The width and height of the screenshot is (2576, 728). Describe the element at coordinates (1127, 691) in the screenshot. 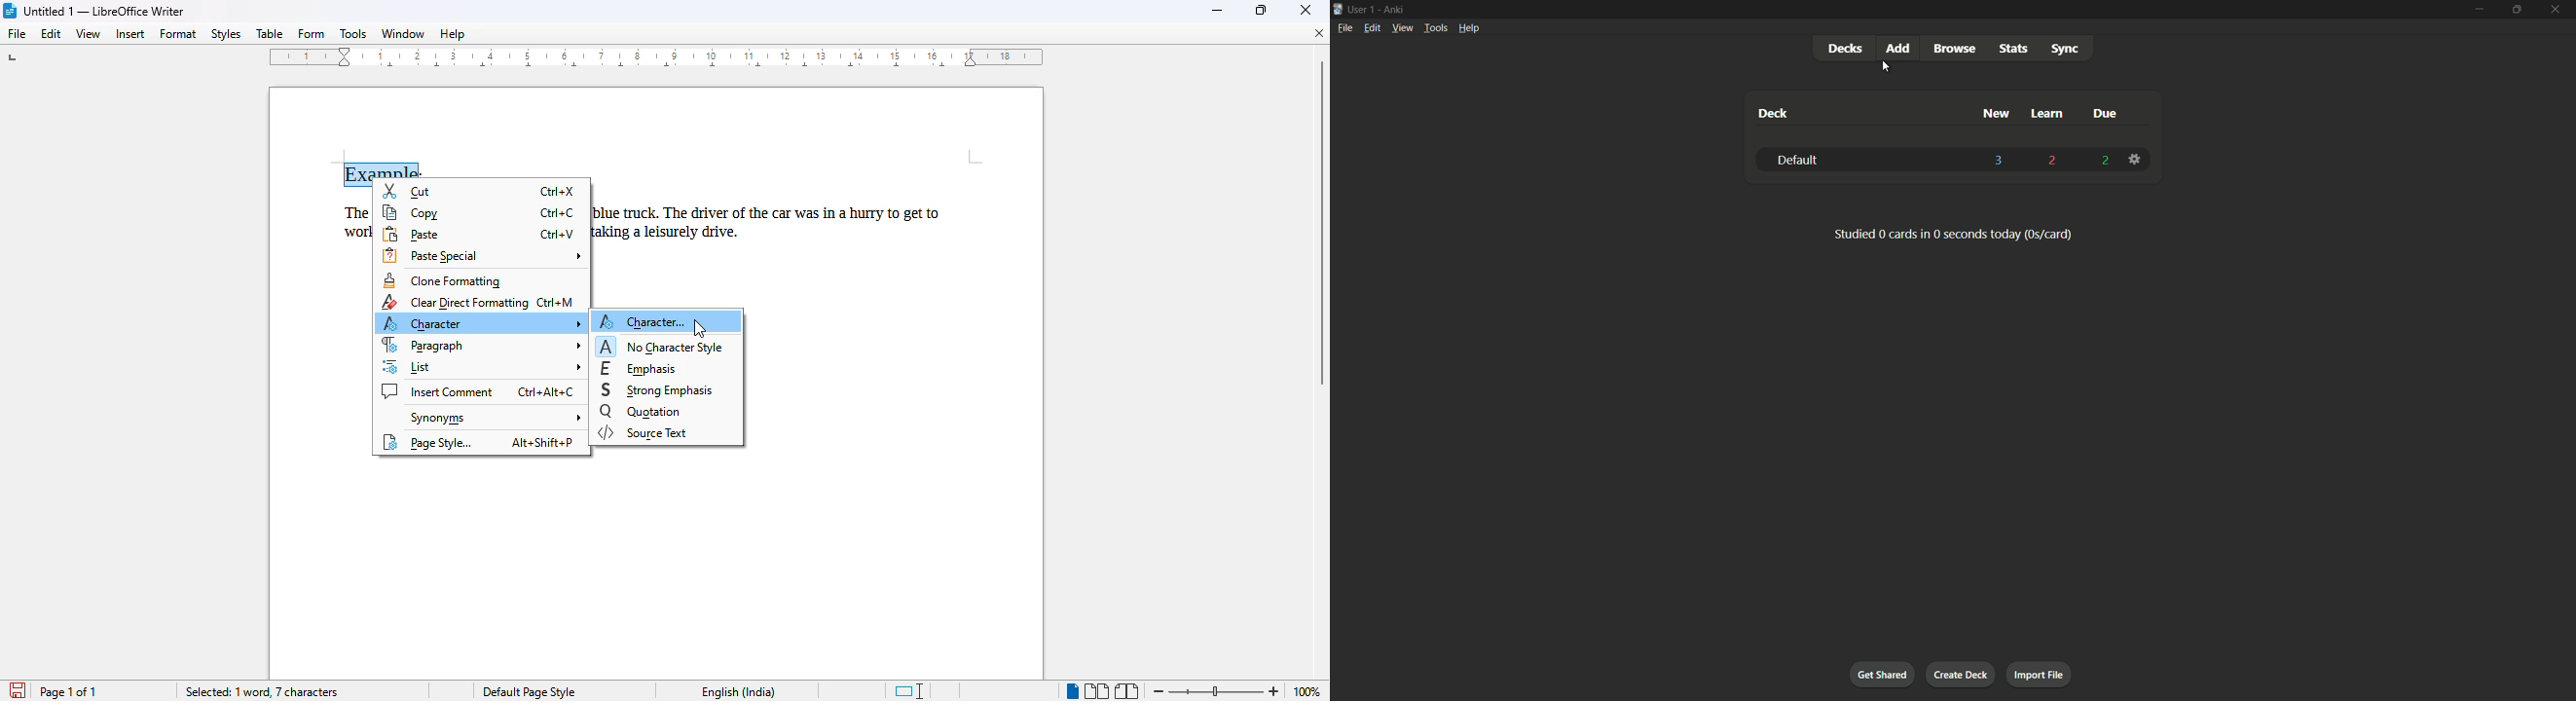

I see `book view` at that location.